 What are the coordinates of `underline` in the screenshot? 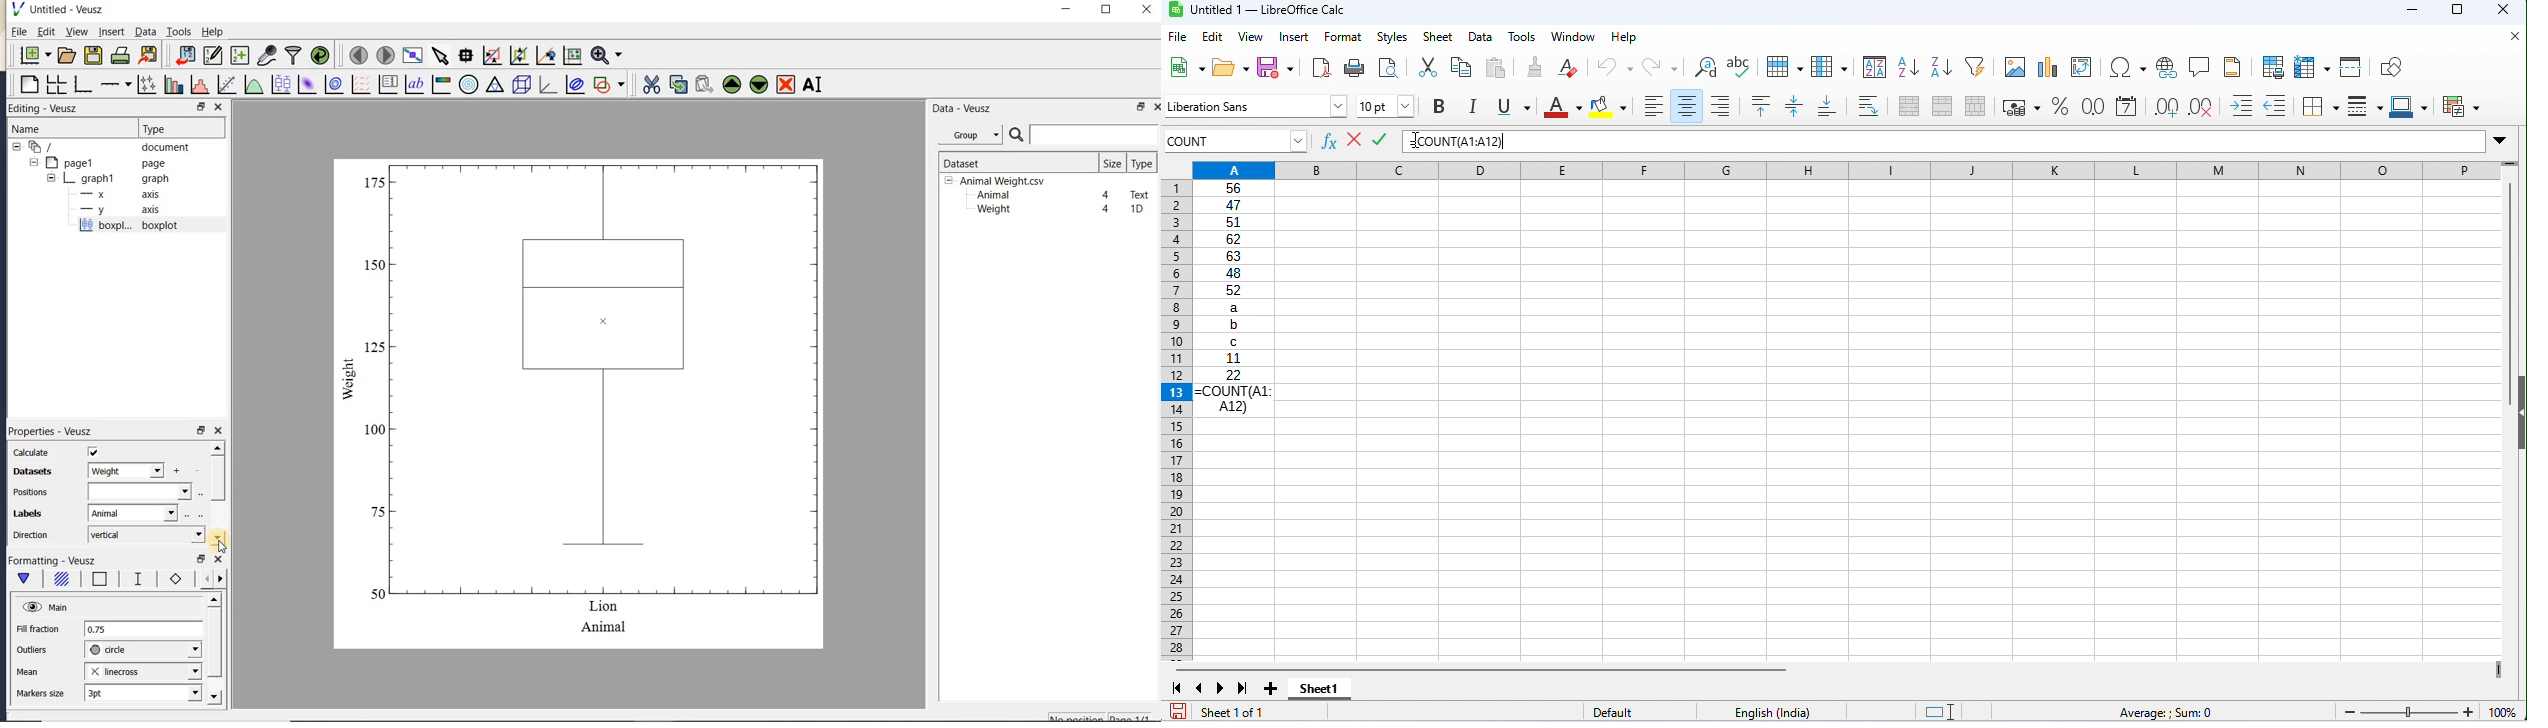 It's located at (1512, 106).